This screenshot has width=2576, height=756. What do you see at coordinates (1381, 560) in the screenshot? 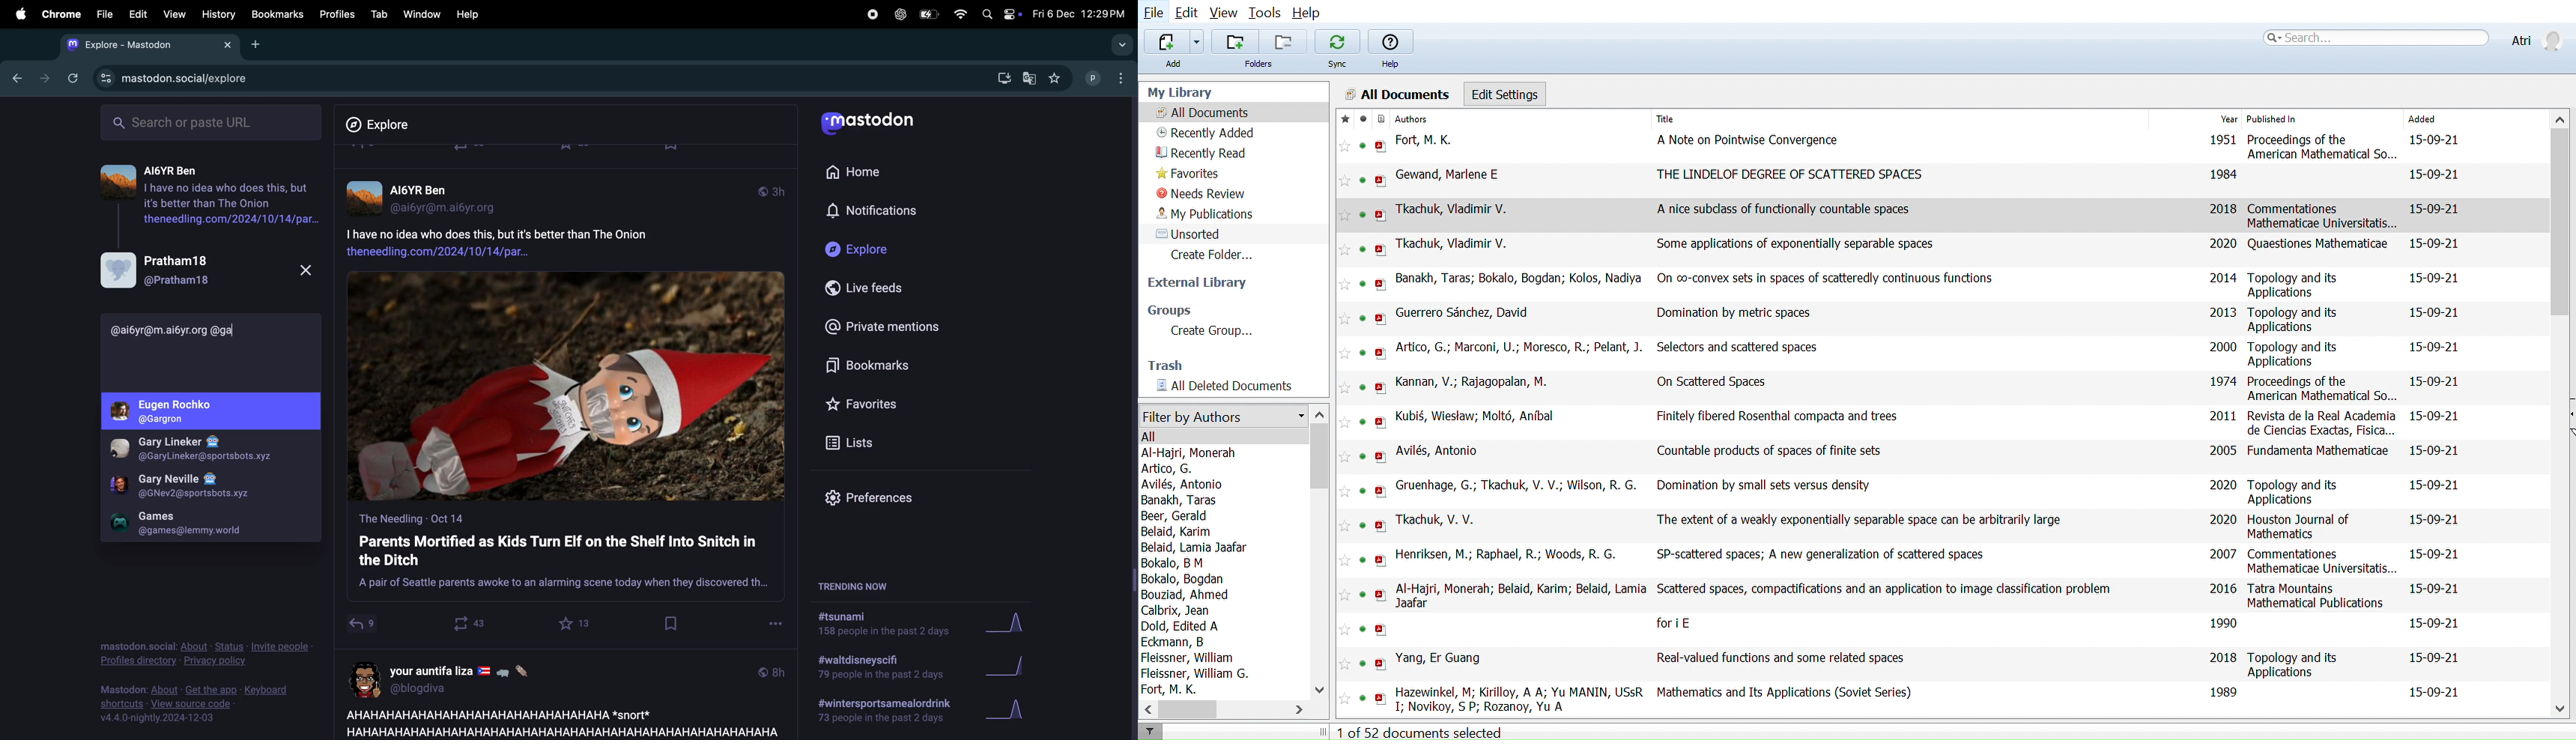
I see `open PDF` at bounding box center [1381, 560].